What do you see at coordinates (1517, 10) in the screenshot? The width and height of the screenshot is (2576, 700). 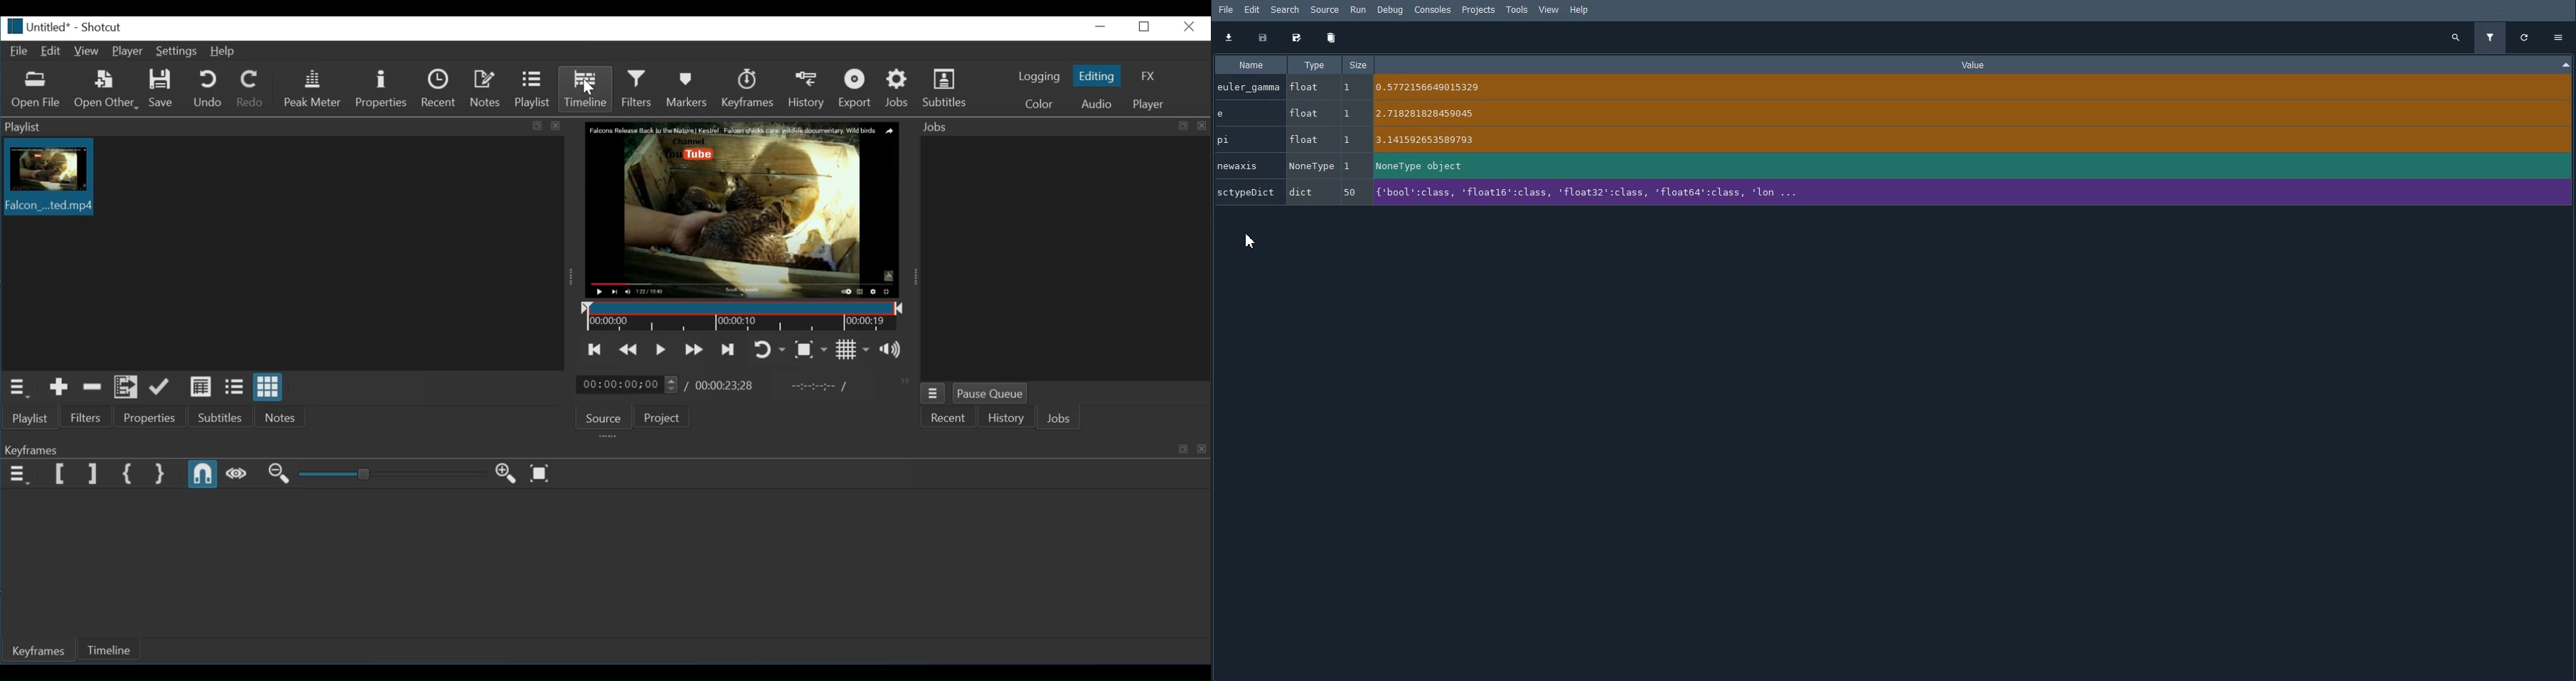 I see `Tools` at bounding box center [1517, 10].